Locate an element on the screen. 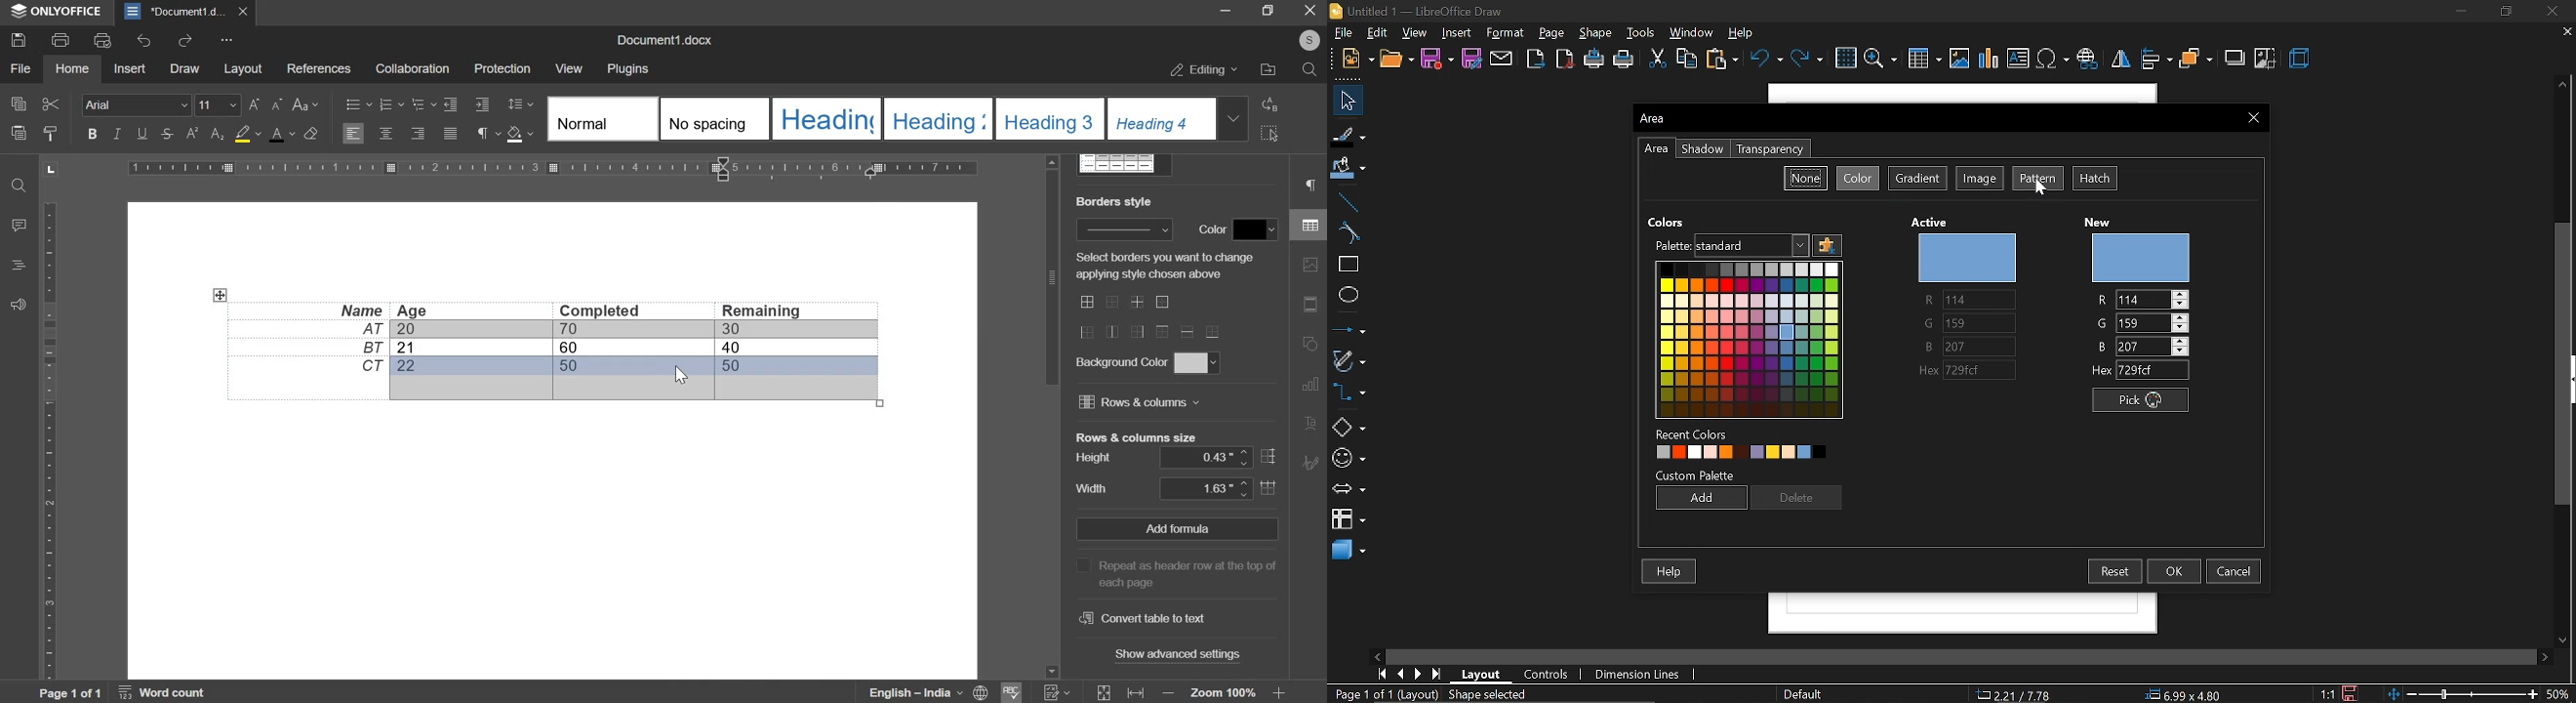 Image resolution: width=2576 pixels, height=728 pixels. Dropdown is located at coordinates (1799, 245).